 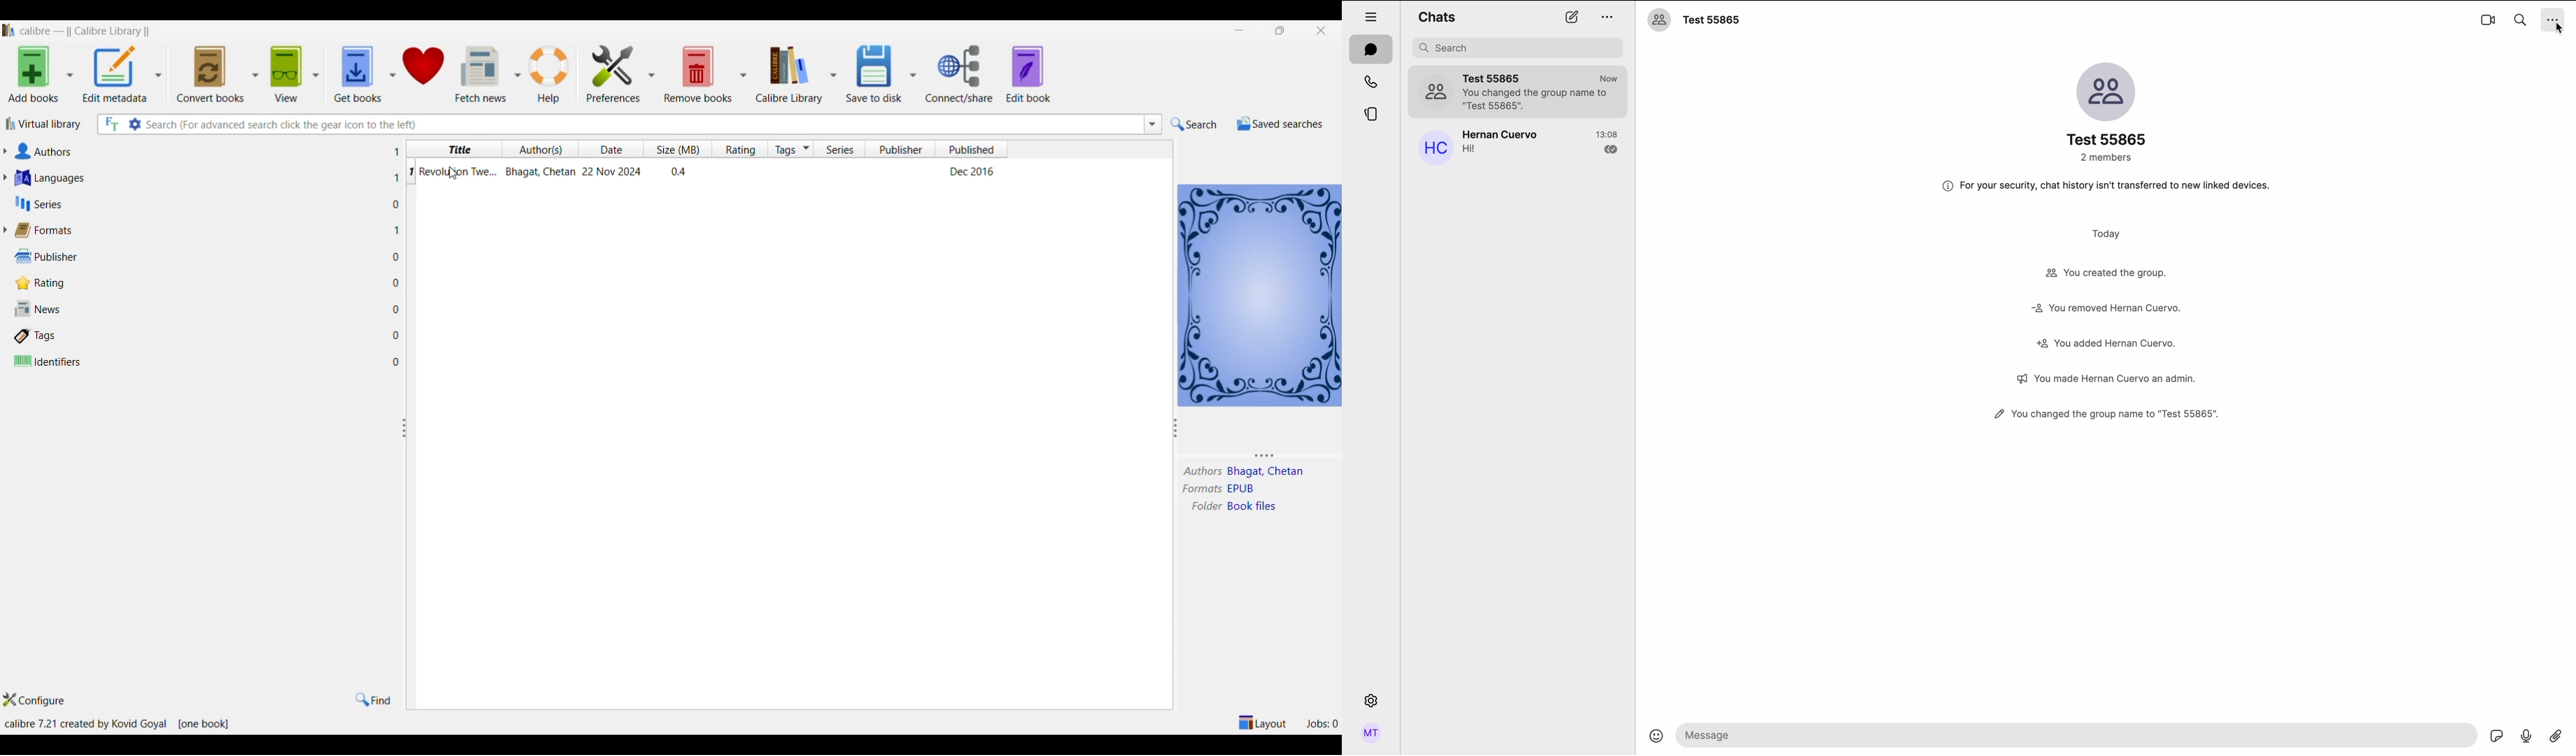 I want to click on view options dropdown button, so click(x=314, y=69).